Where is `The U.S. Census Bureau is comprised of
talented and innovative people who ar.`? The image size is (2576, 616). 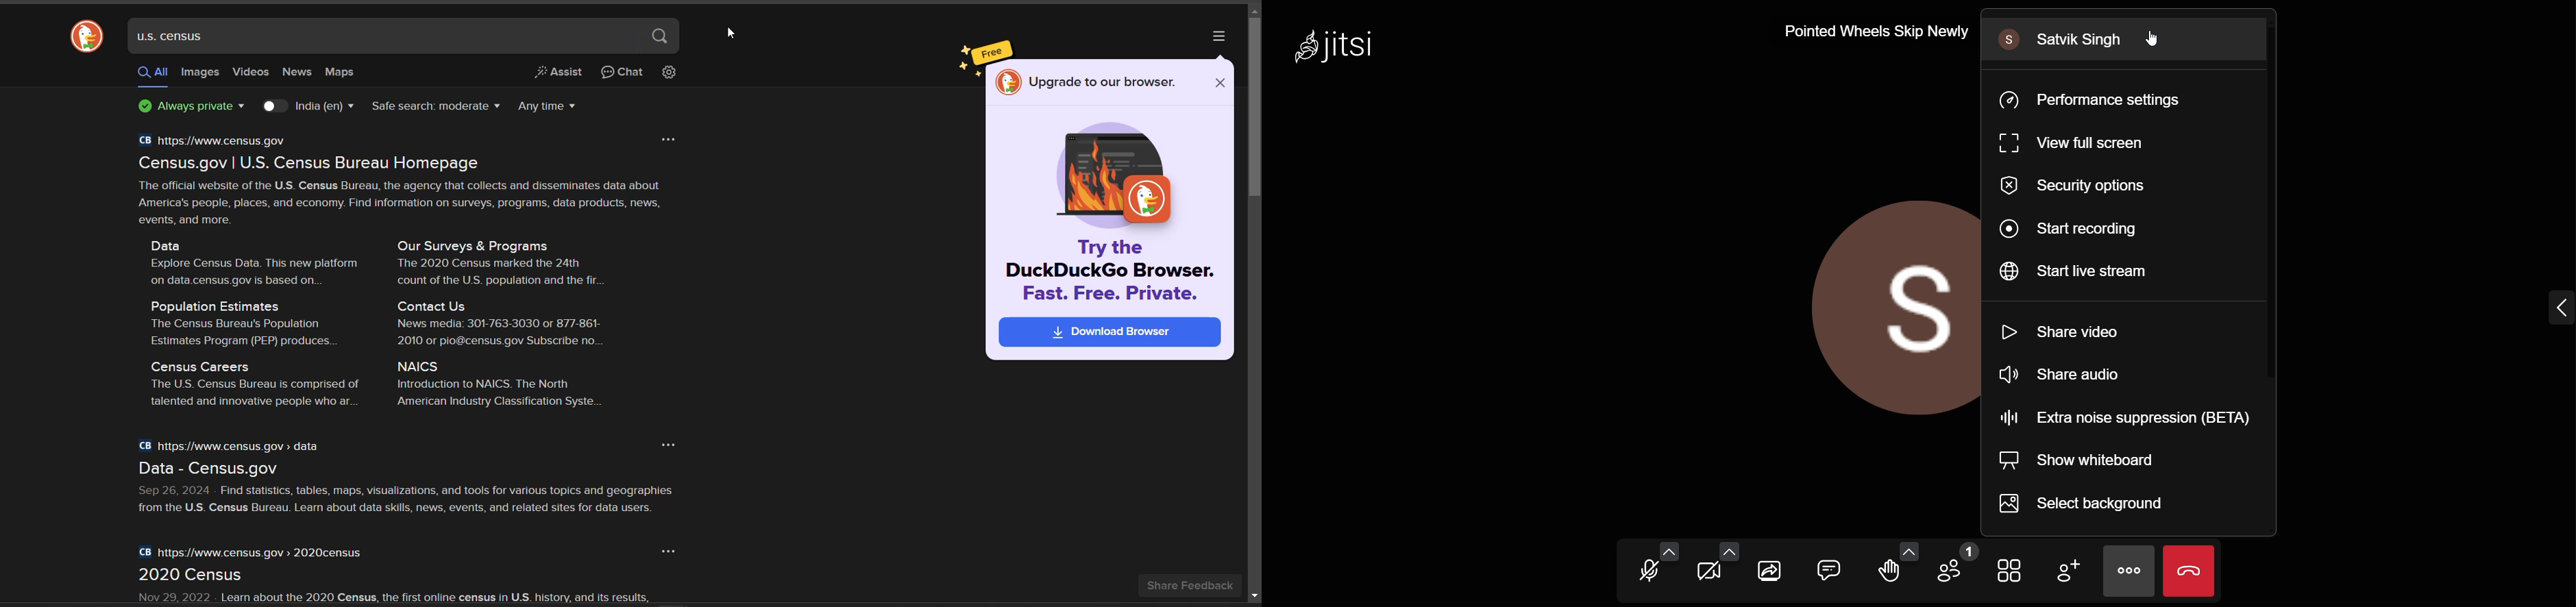
The U.S. Census Bureau is comprised of
talented and innovative people who ar. is located at coordinates (243, 395).